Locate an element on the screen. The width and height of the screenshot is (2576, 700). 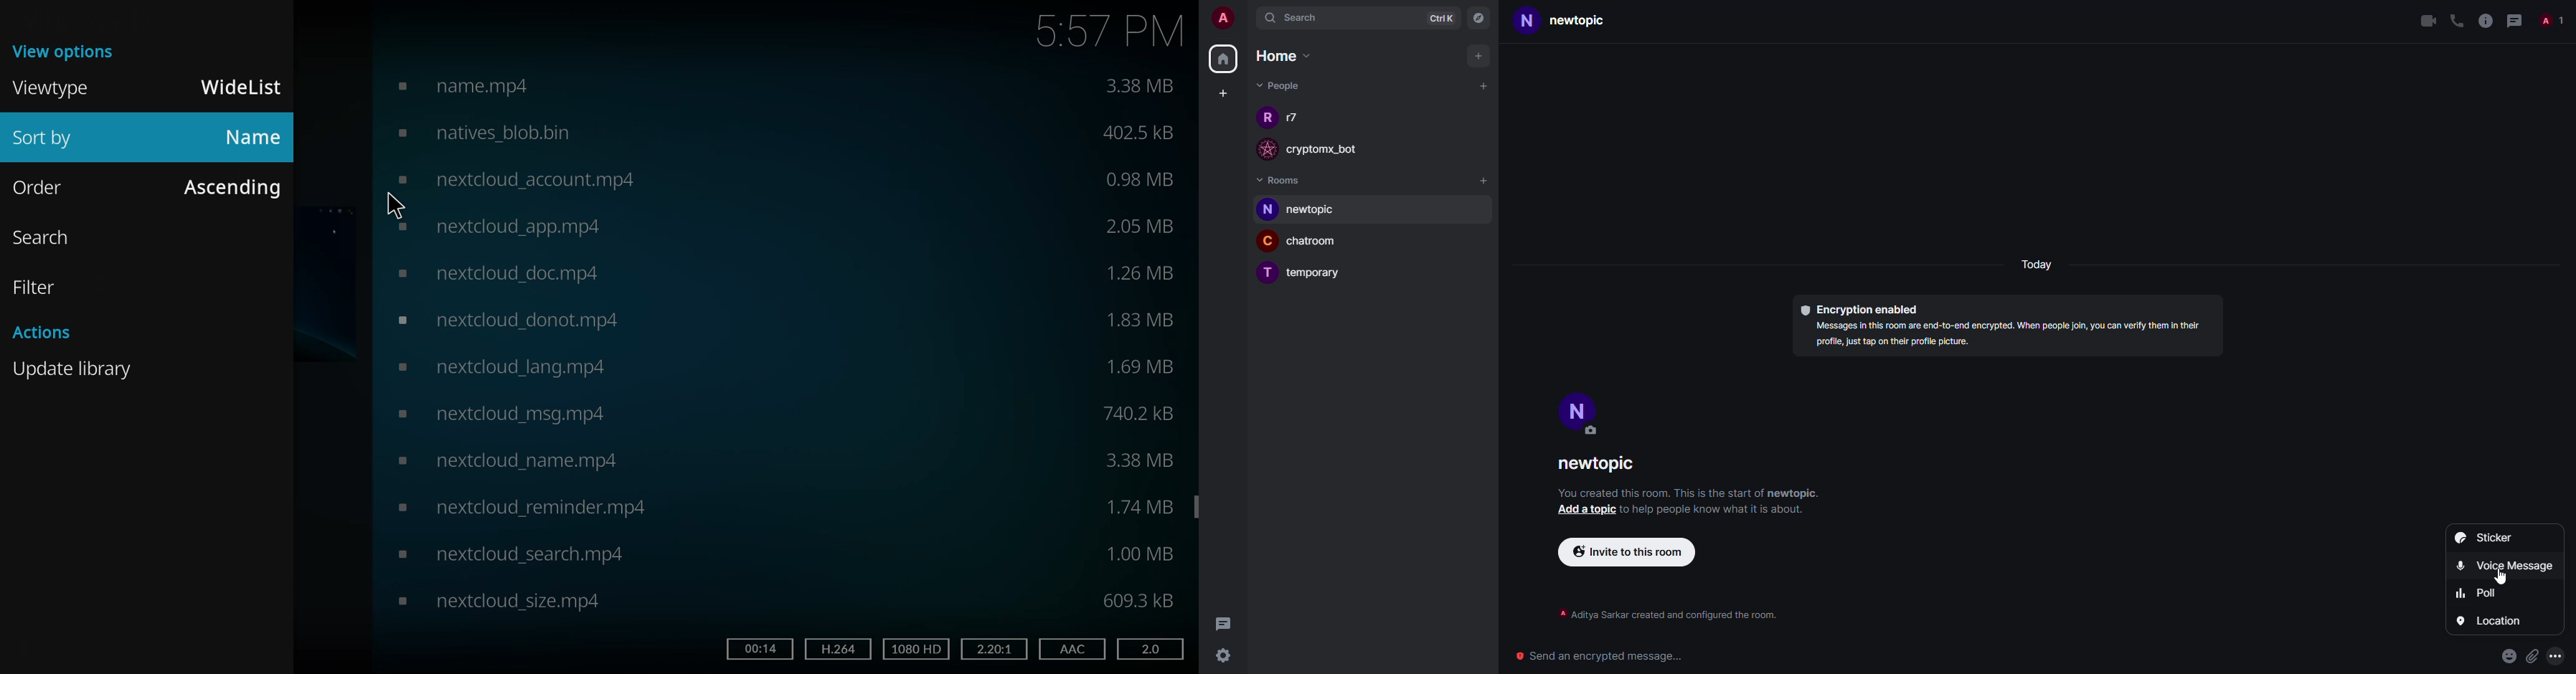
actions is located at coordinates (45, 331).